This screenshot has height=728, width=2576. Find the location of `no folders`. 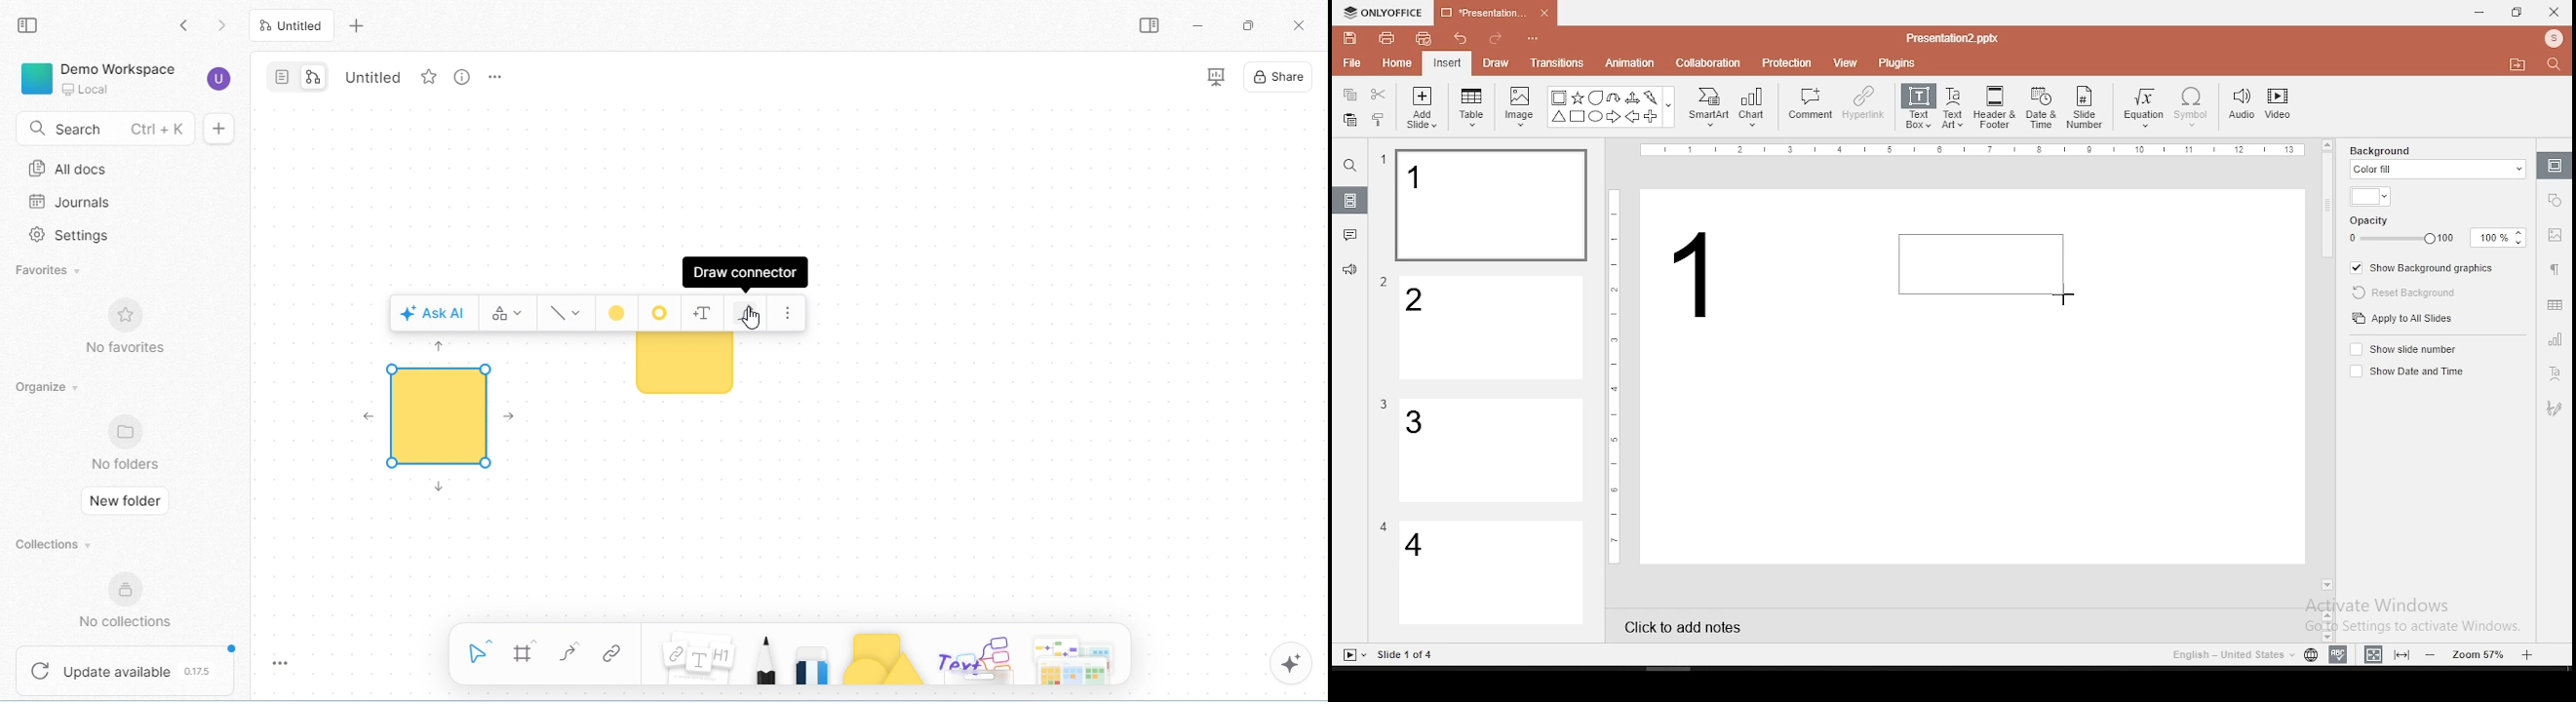

no folders is located at coordinates (128, 442).